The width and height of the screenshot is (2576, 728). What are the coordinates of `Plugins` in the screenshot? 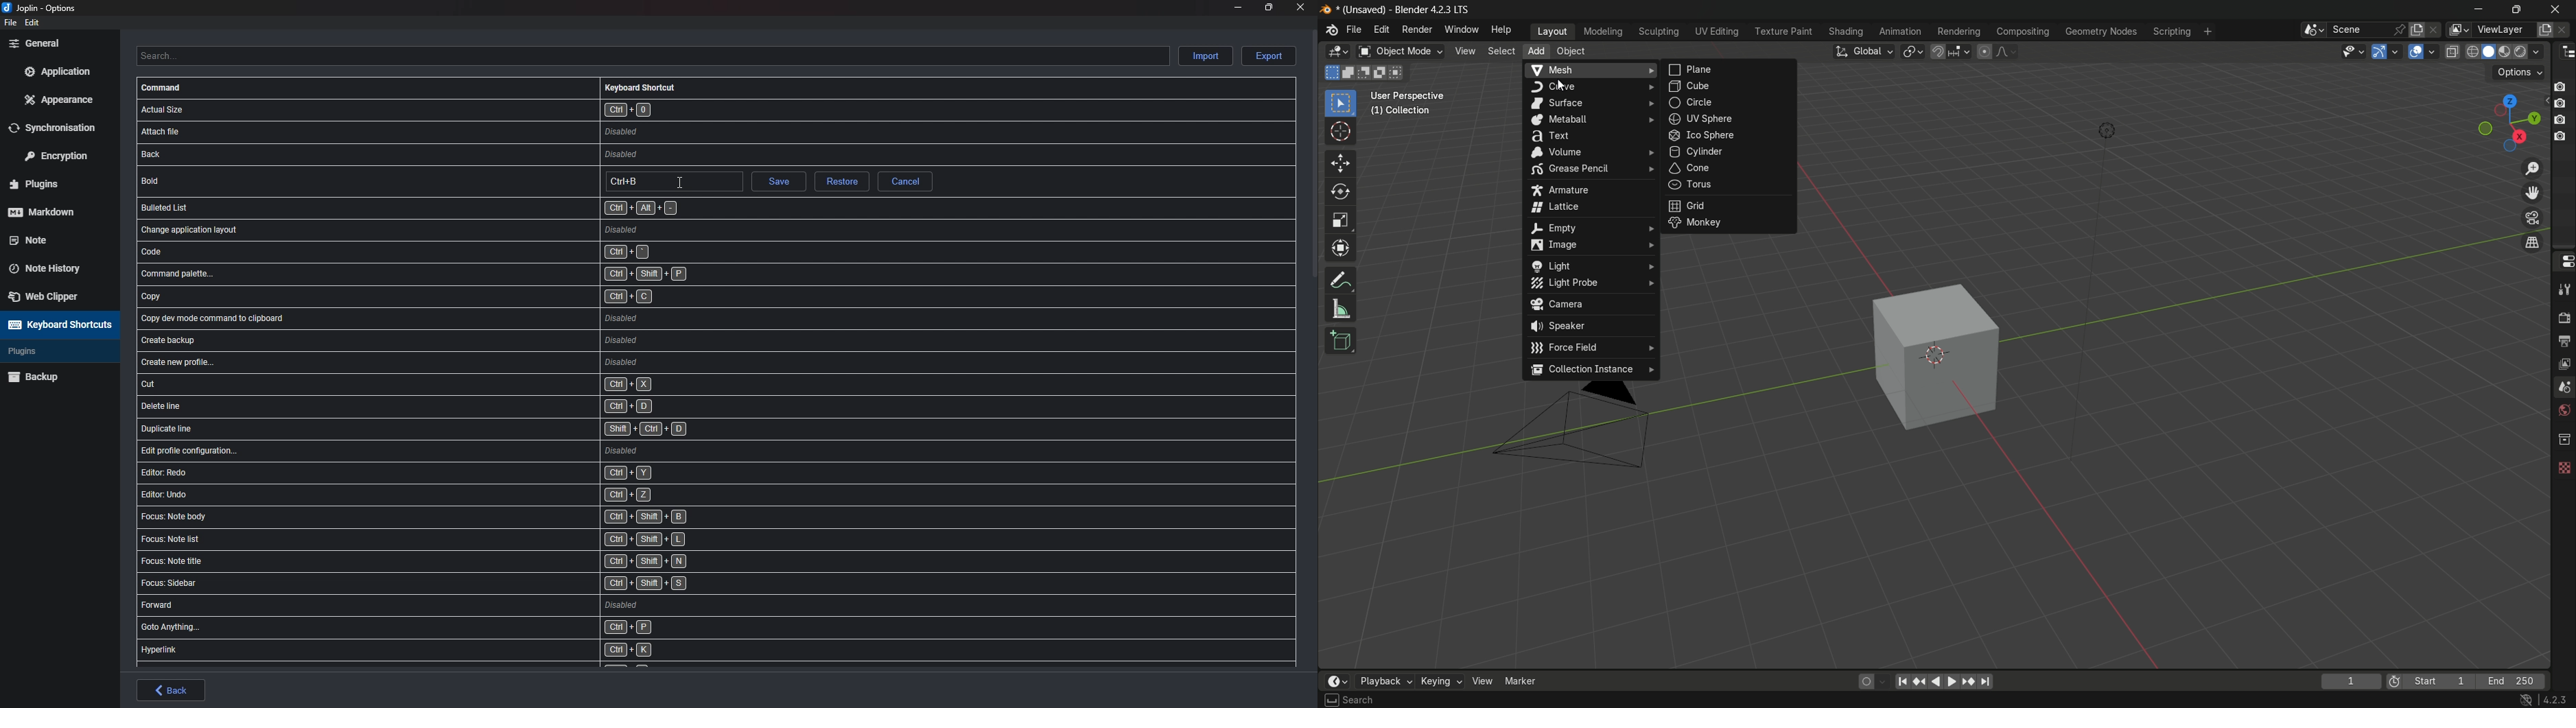 It's located at (49, 351).